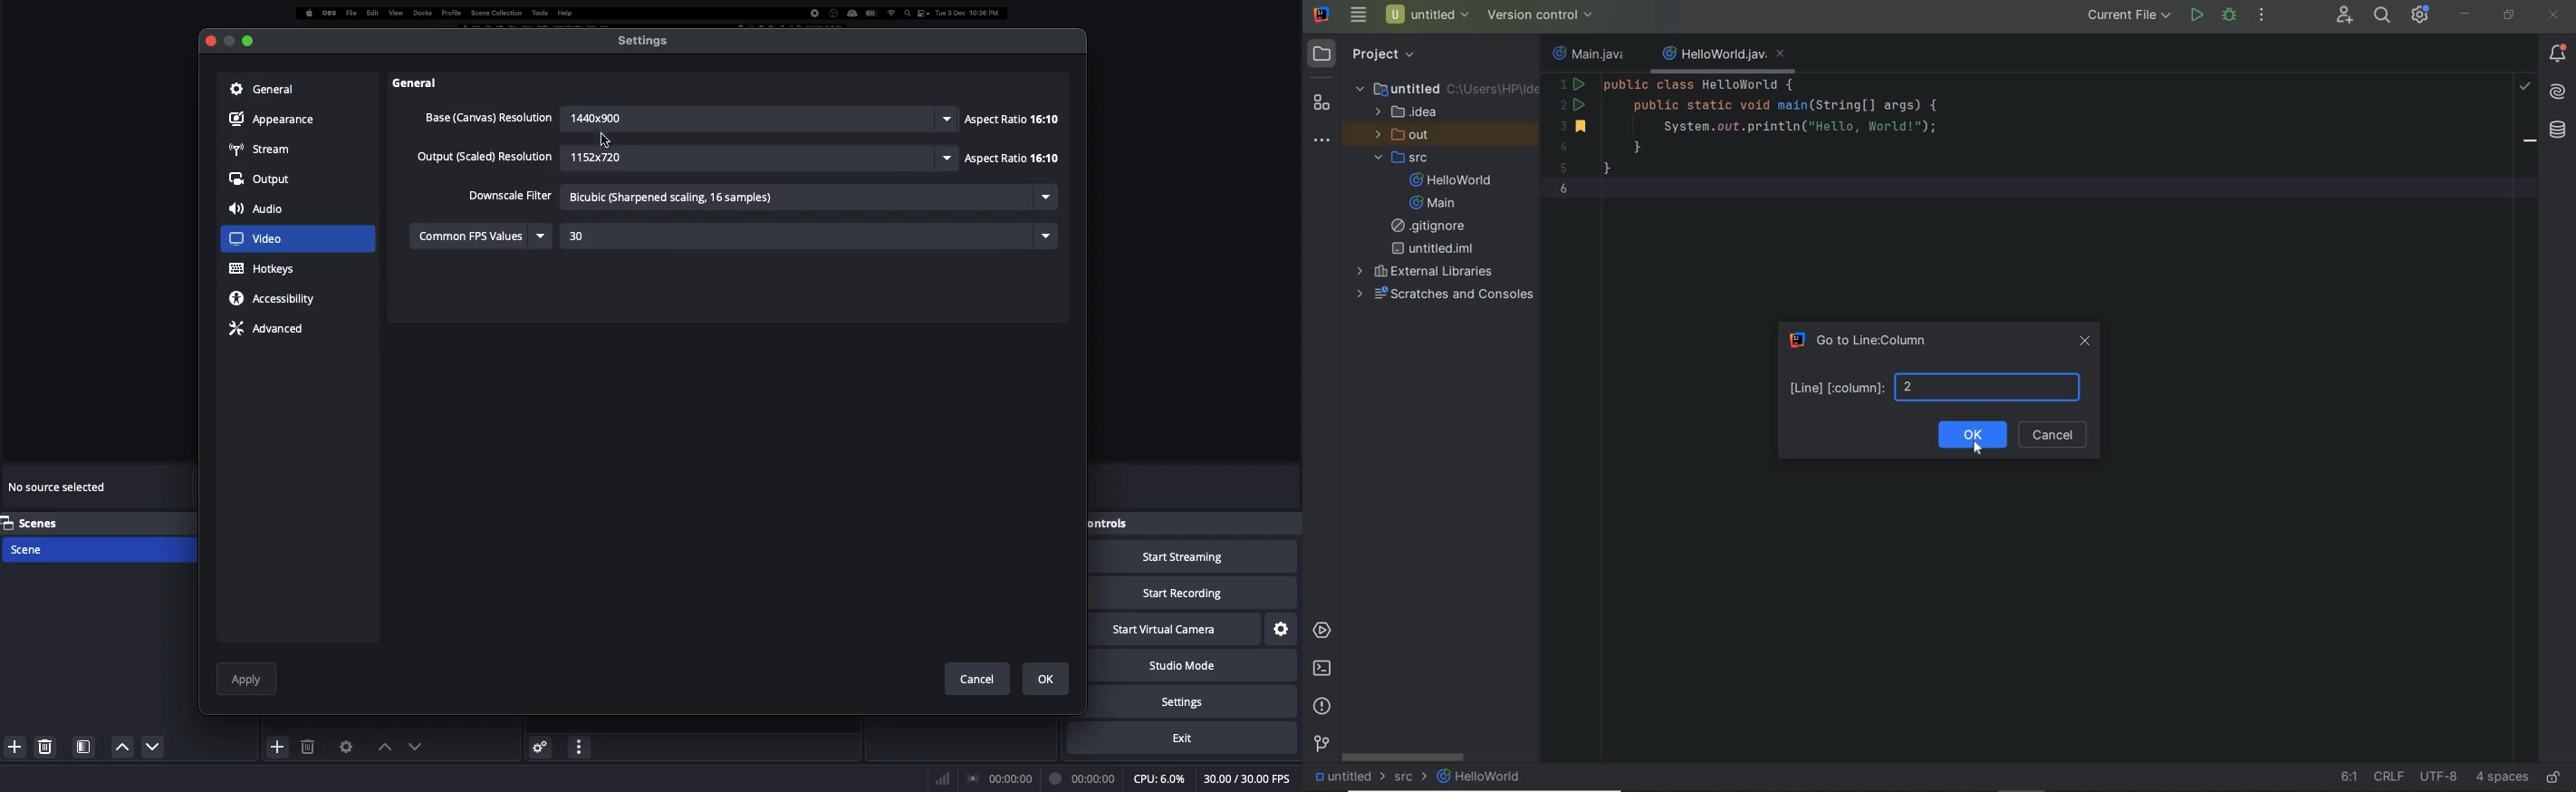 Image resolution: width=2576 pixels, height=812 pixels. Describe the element at coordinates (976, 675) in the screenshot. I see `Cancel` at that location.